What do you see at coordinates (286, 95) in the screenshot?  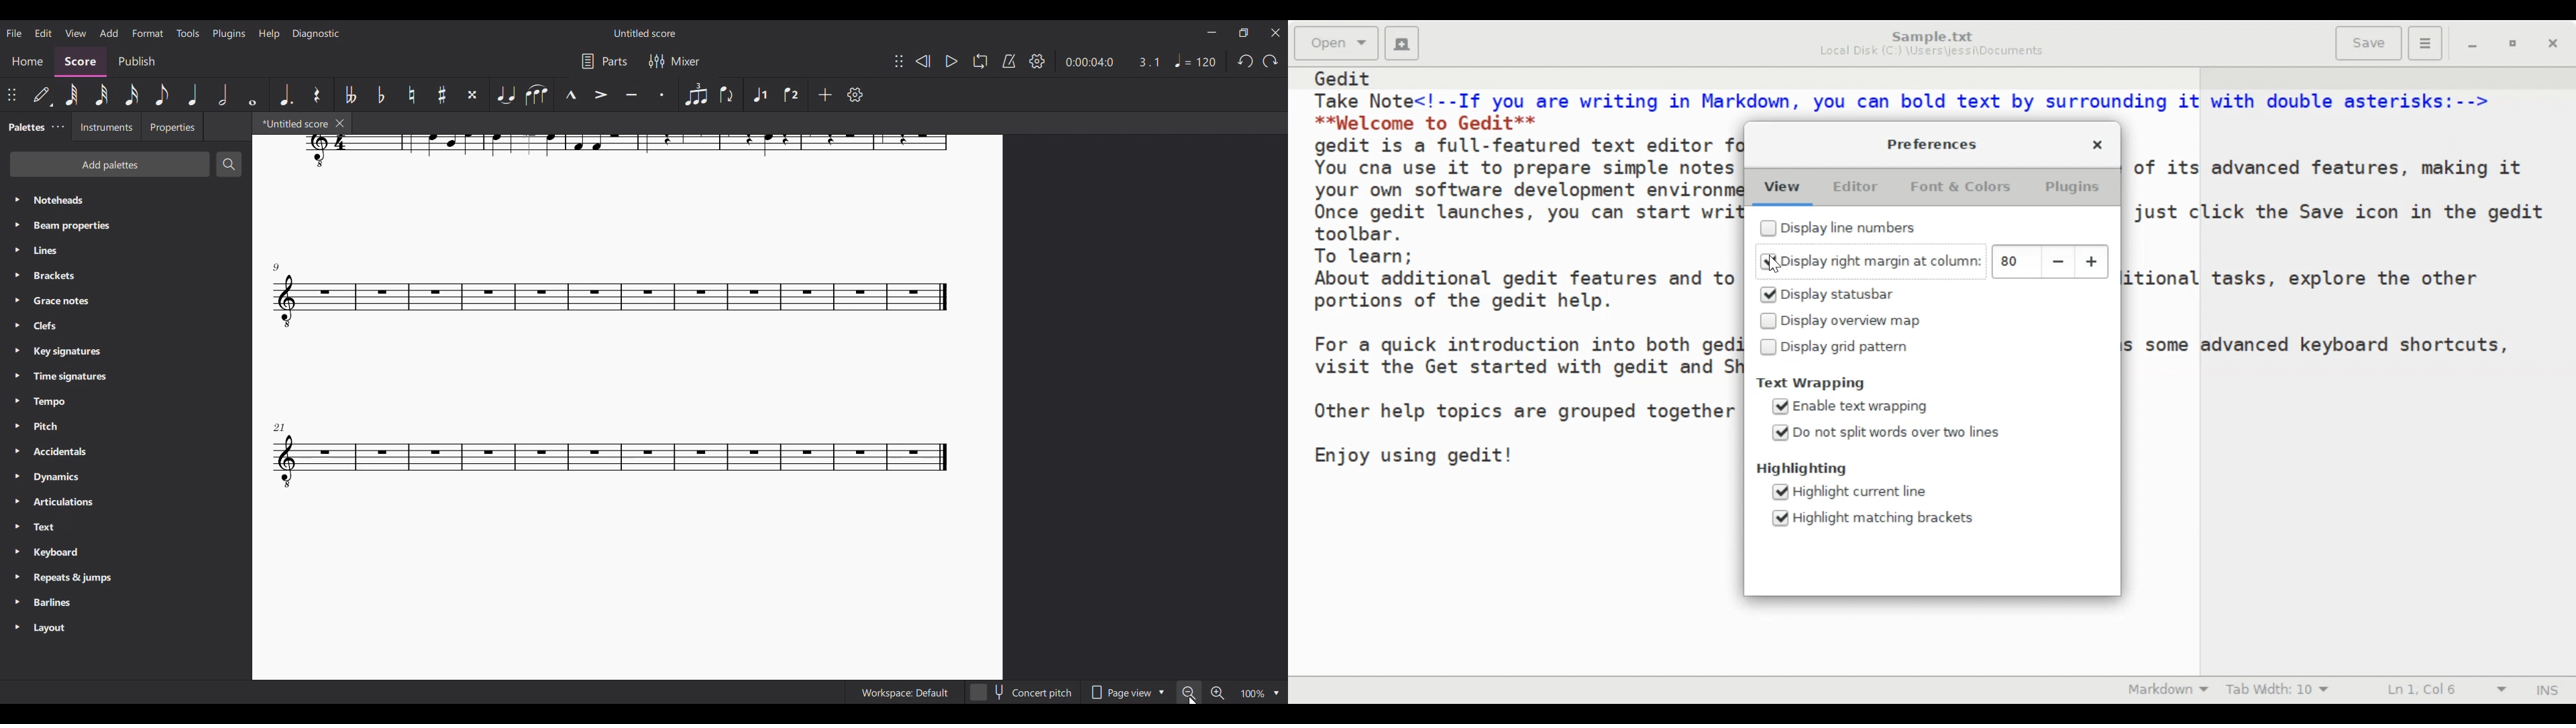 I see `Augmentation dot` at bounding box center [286, 95].